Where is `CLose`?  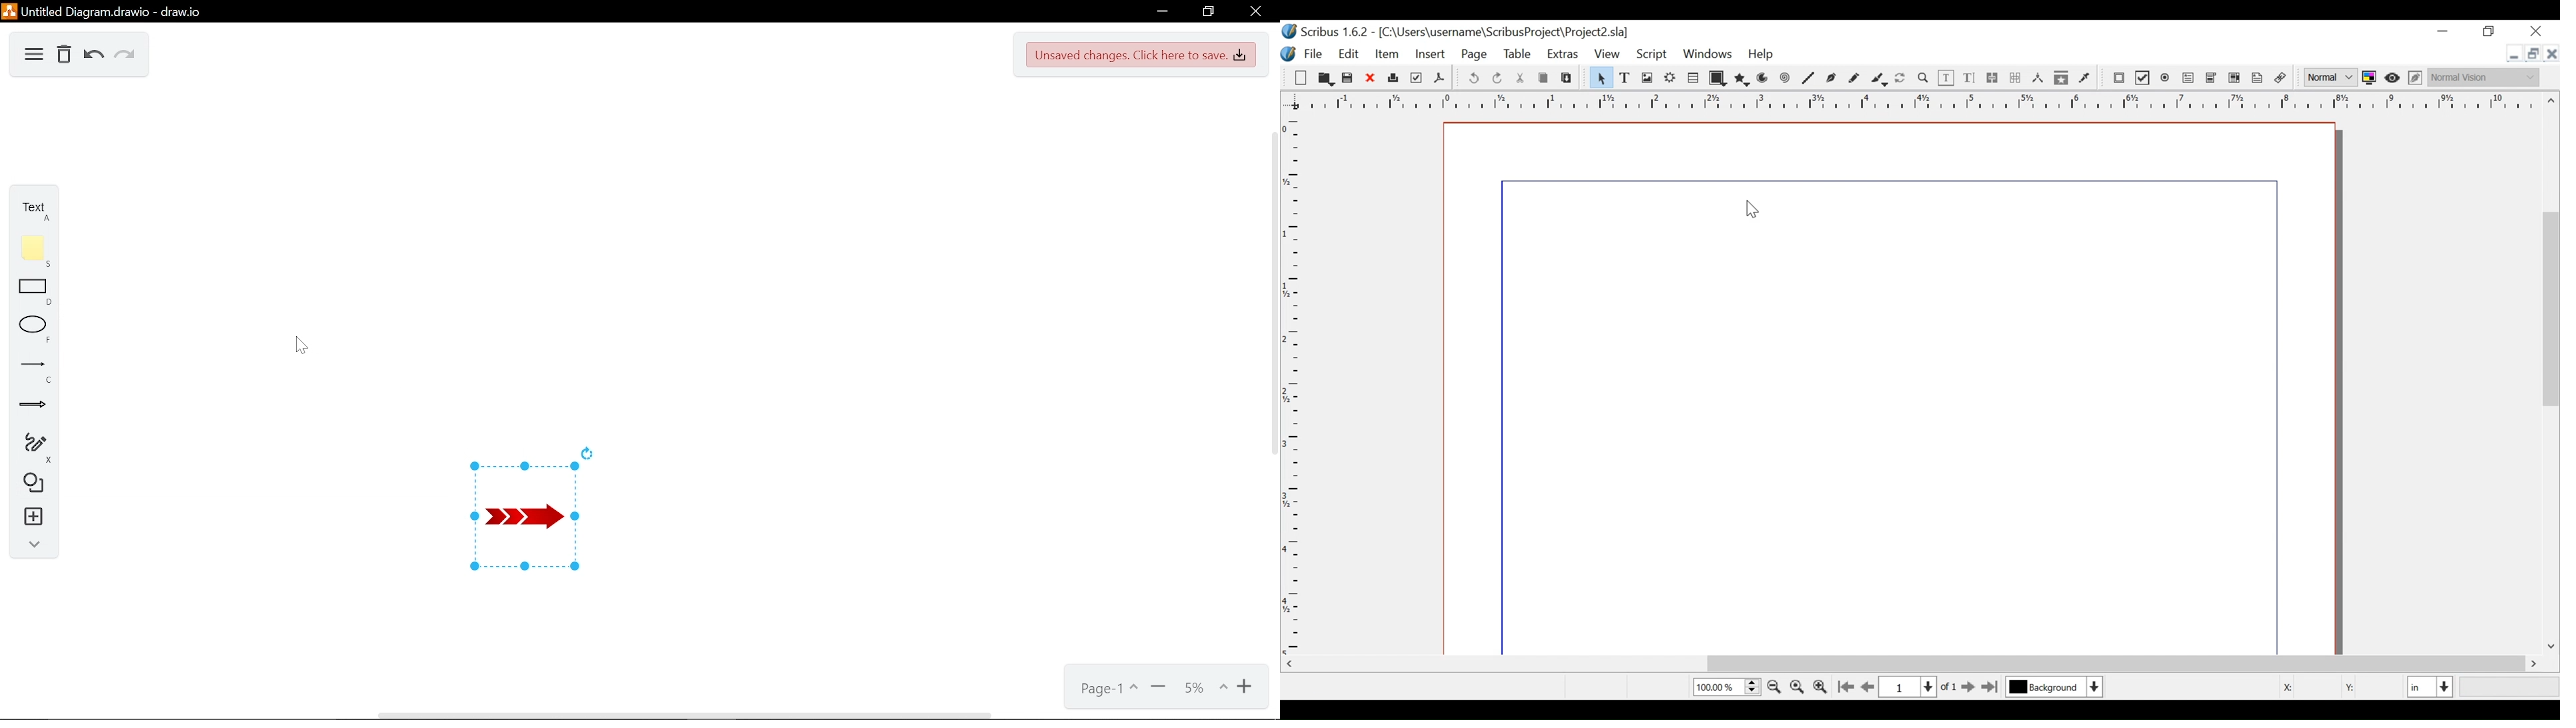 CLose is located at coordinates (1255, 11).